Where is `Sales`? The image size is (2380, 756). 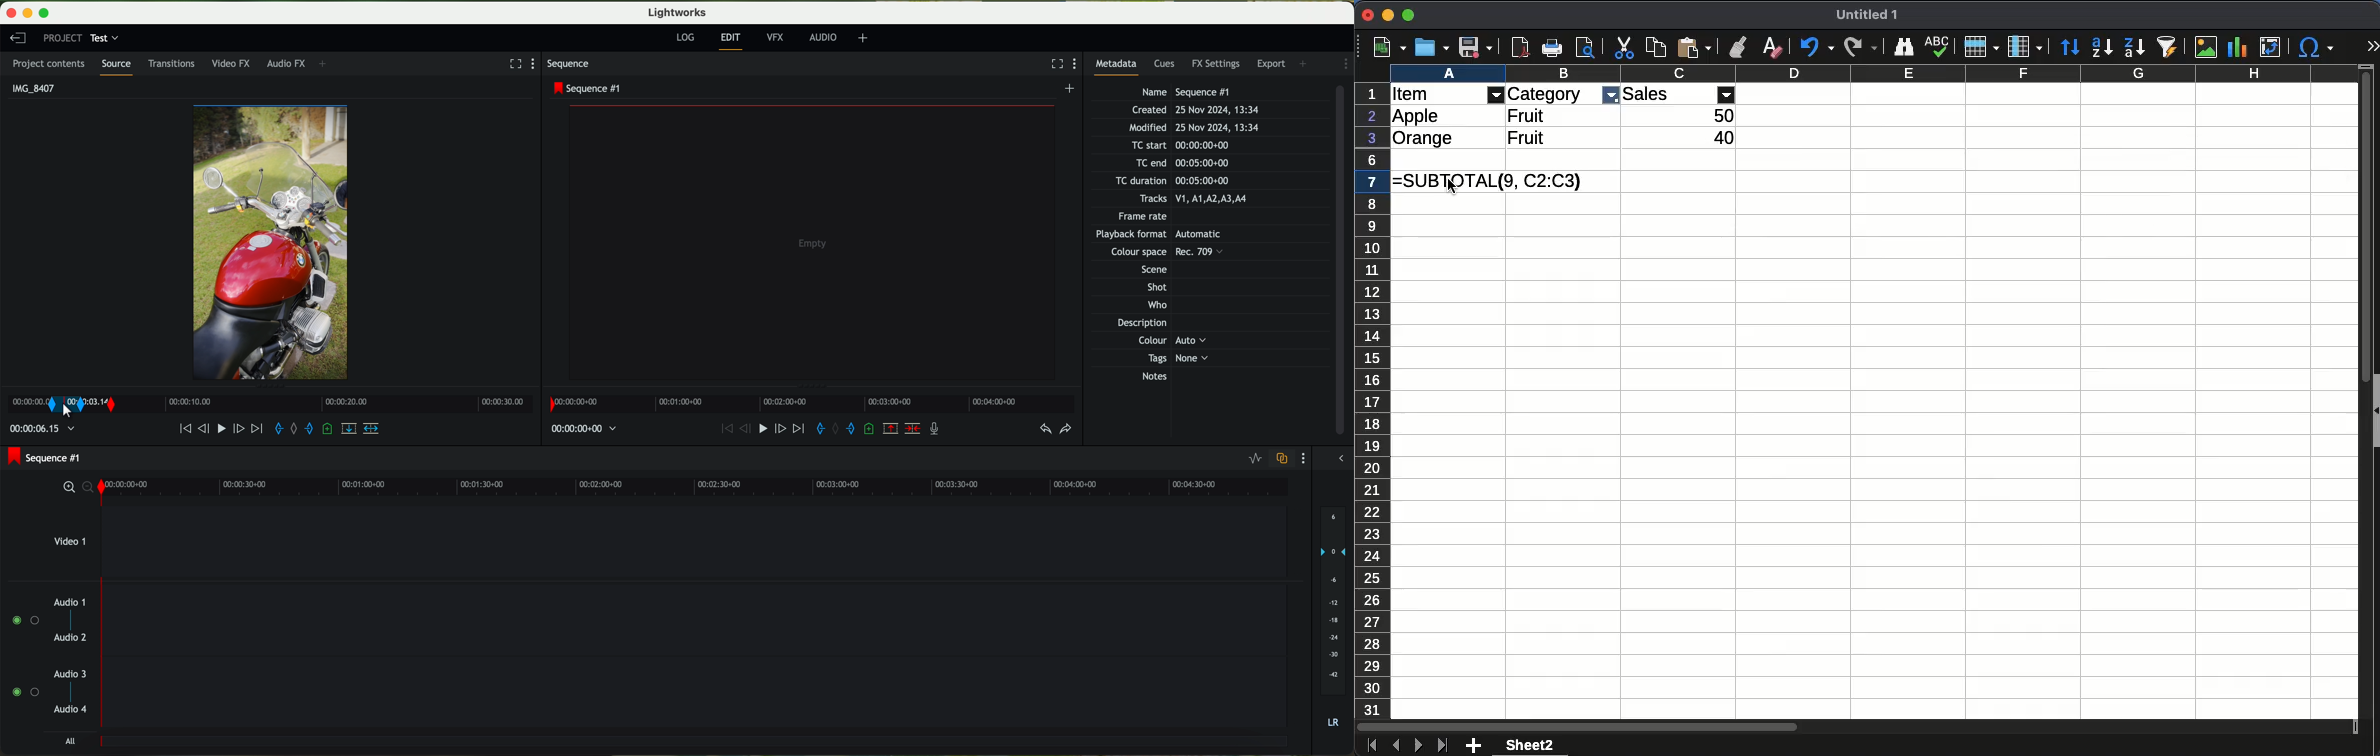 Sales is located at coordinates (1647, 94).